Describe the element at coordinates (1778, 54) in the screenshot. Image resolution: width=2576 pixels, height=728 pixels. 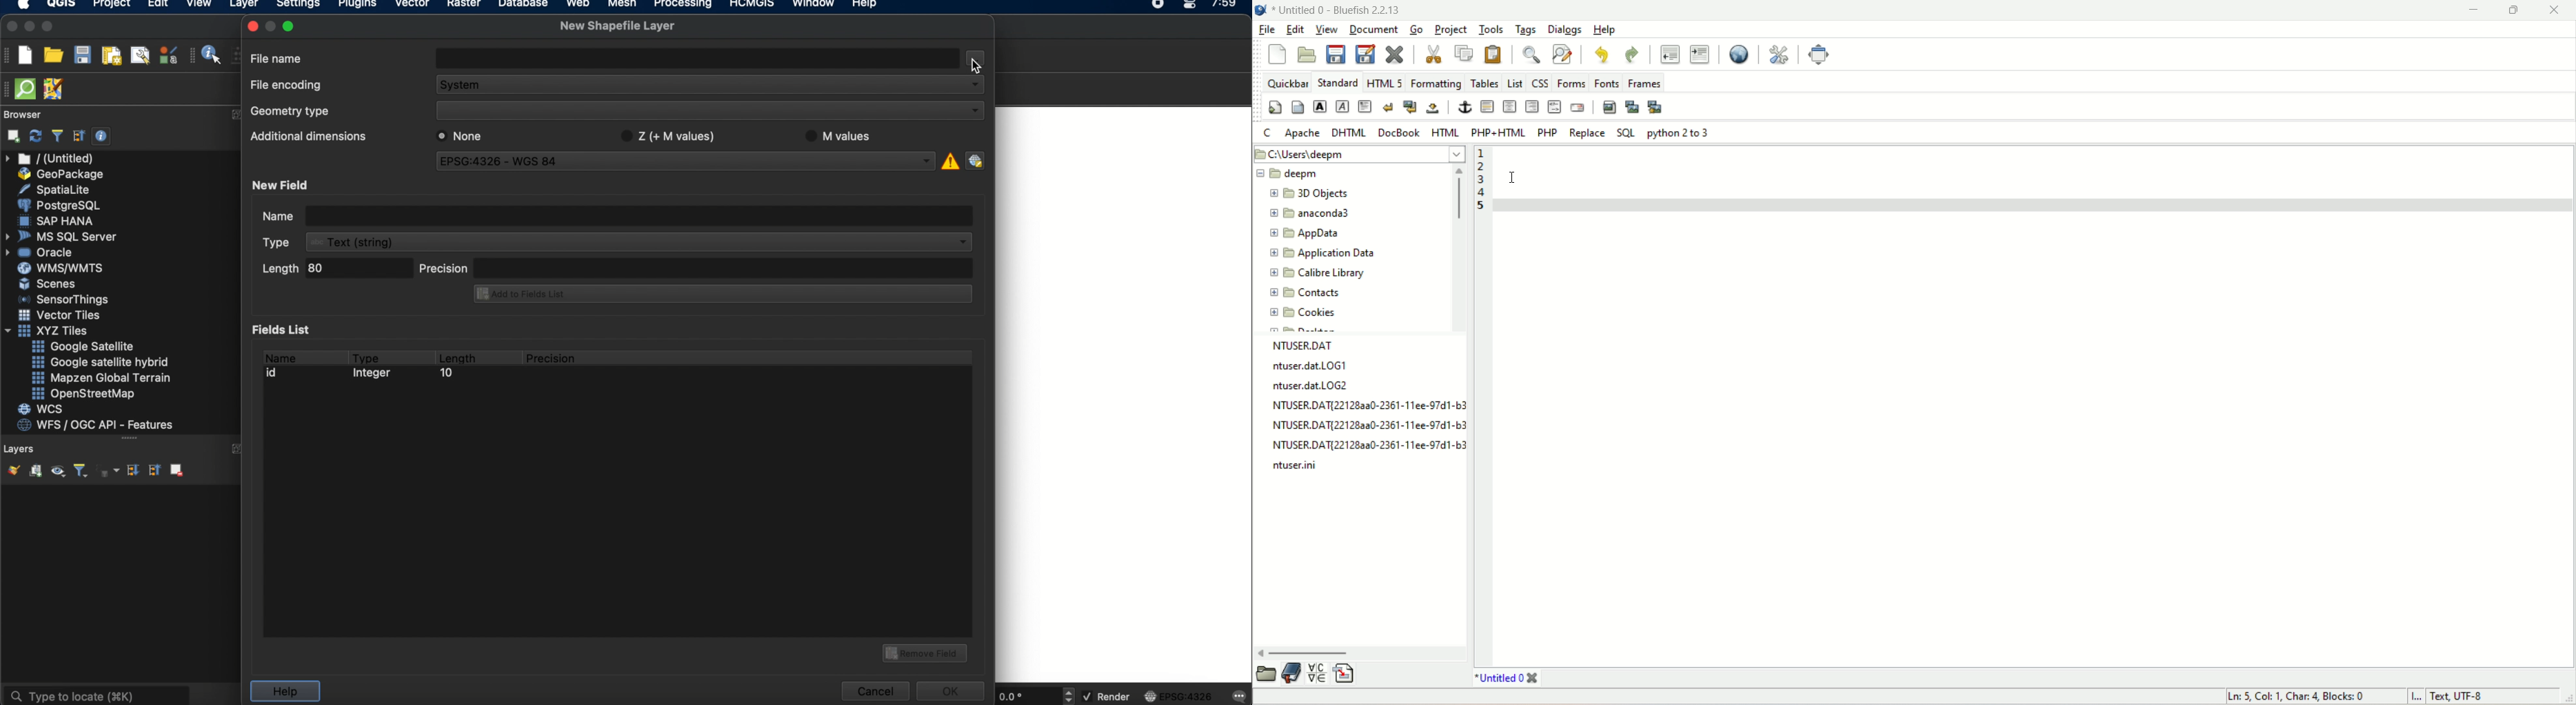
I see `edit preferences` at that location.